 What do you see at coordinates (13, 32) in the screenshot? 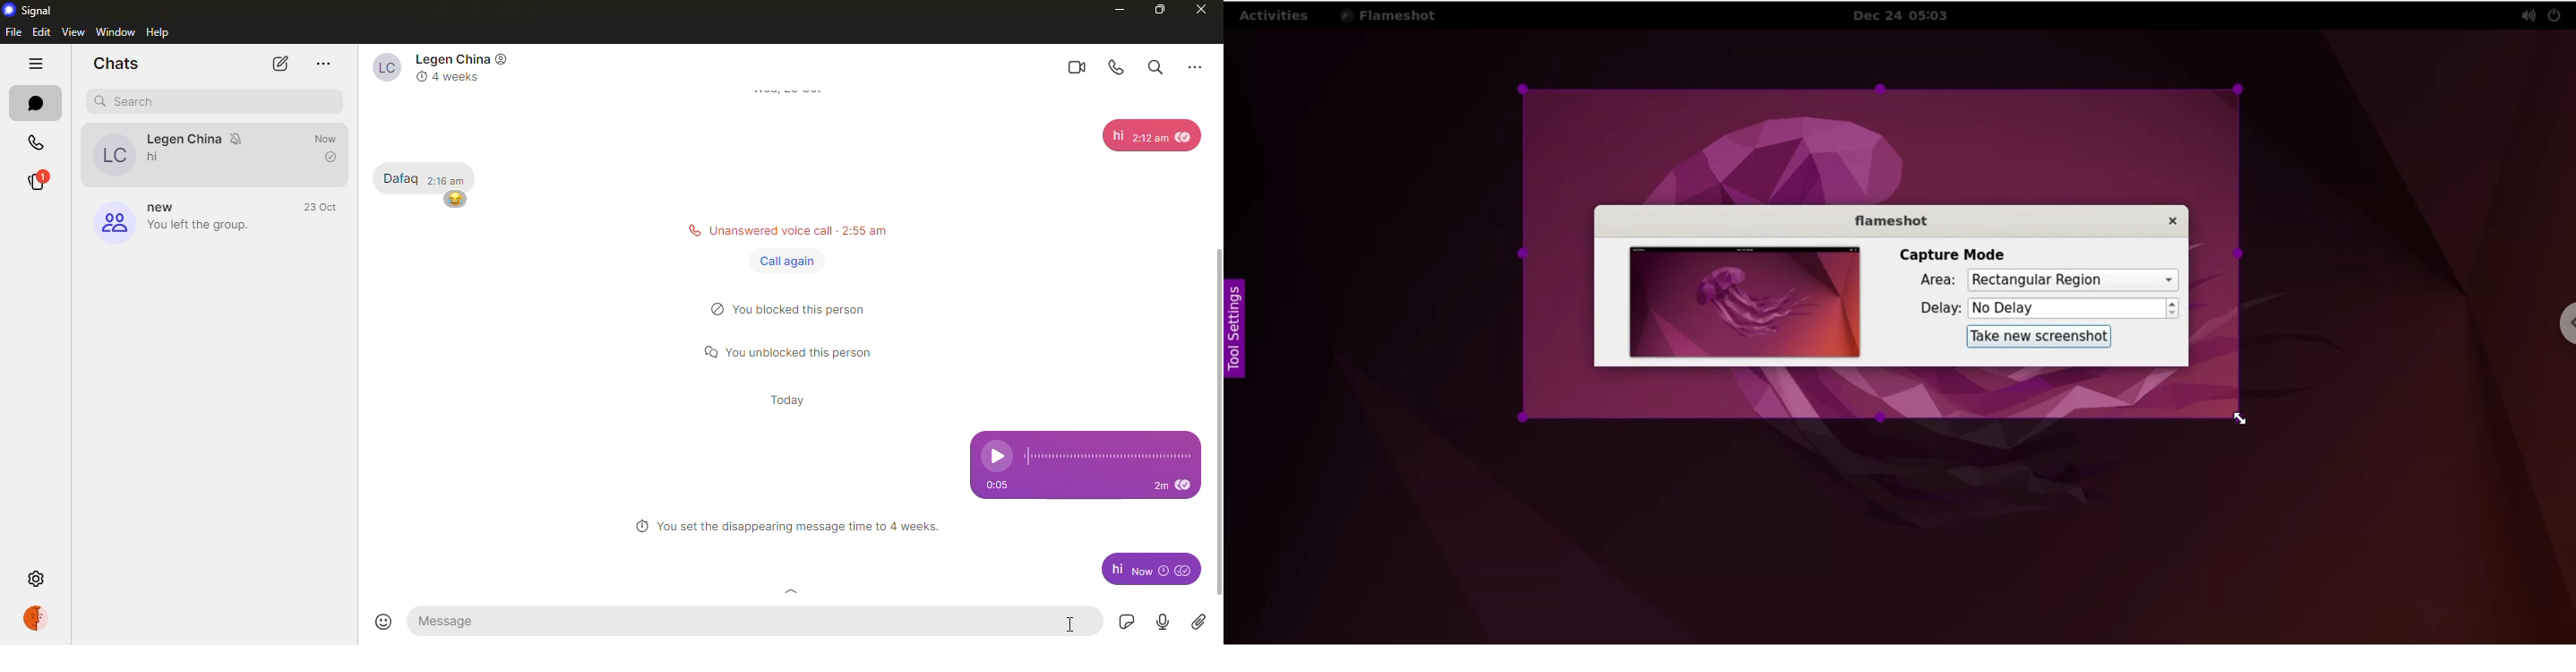
I see `file` at bounding box center [13, 32].